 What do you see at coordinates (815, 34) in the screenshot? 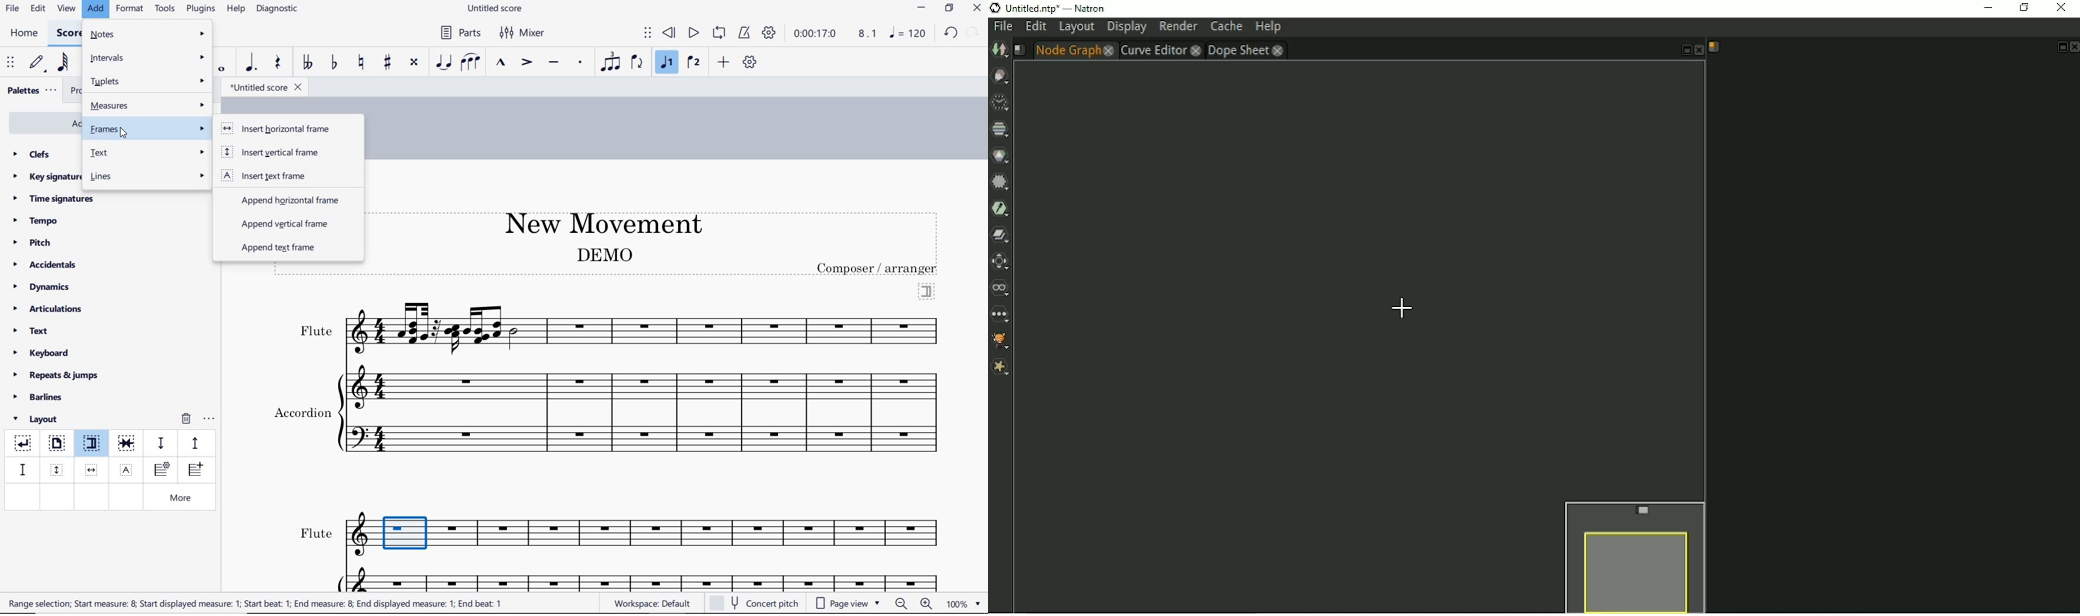
I see `playback time` at bounding box center [815, 34].